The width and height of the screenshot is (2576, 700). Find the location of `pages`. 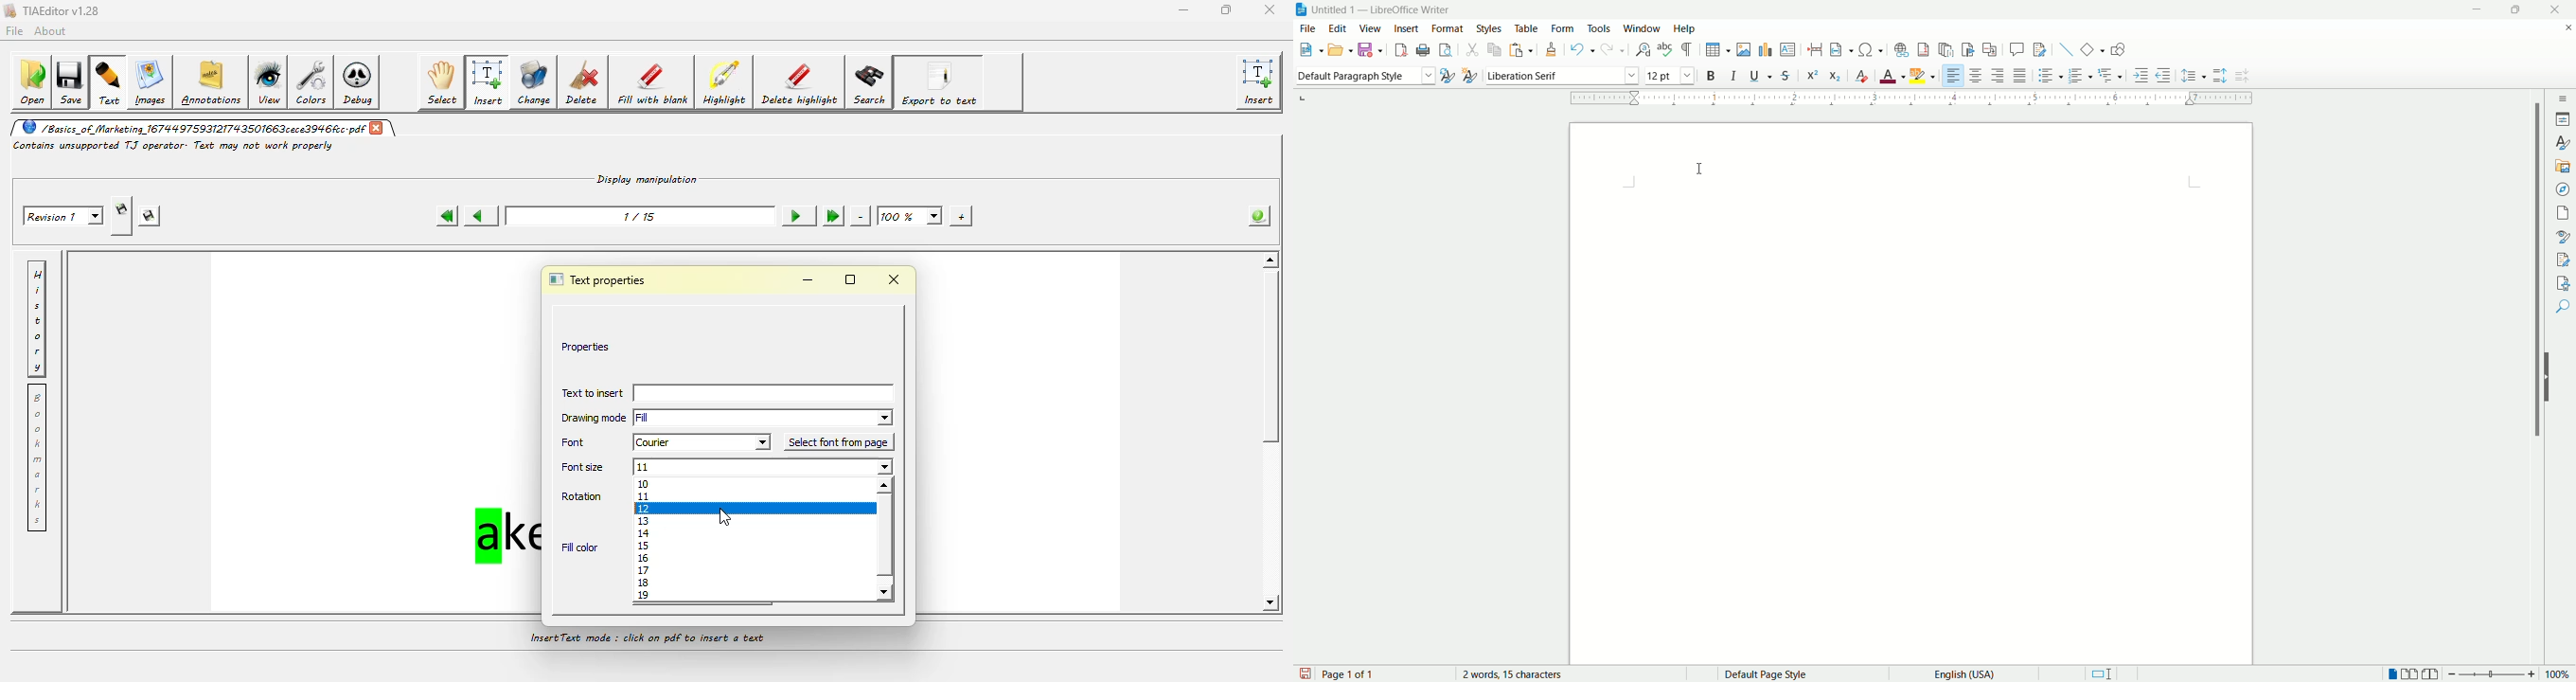

pages is located at coordinates (2564, 213).